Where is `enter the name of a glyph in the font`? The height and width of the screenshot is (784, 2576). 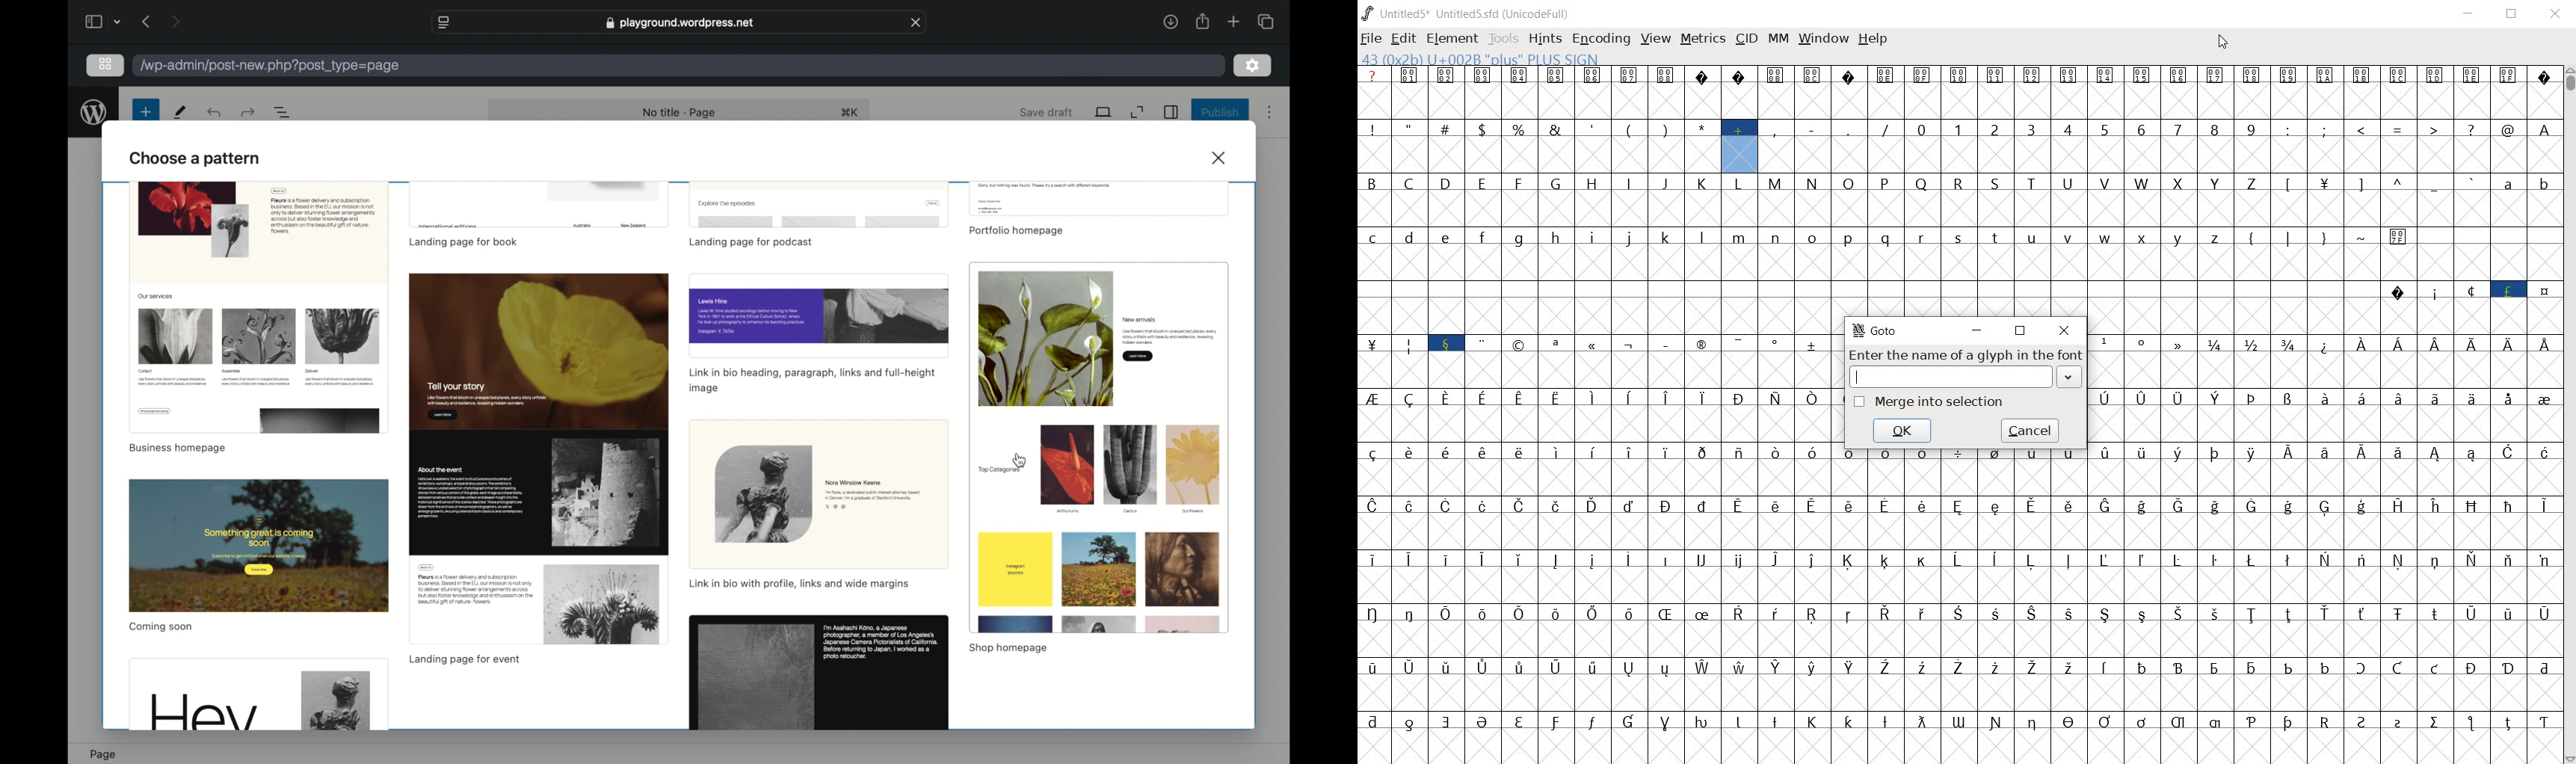
enter the name of a glyph in the font is located at coordinates (1965, 369).